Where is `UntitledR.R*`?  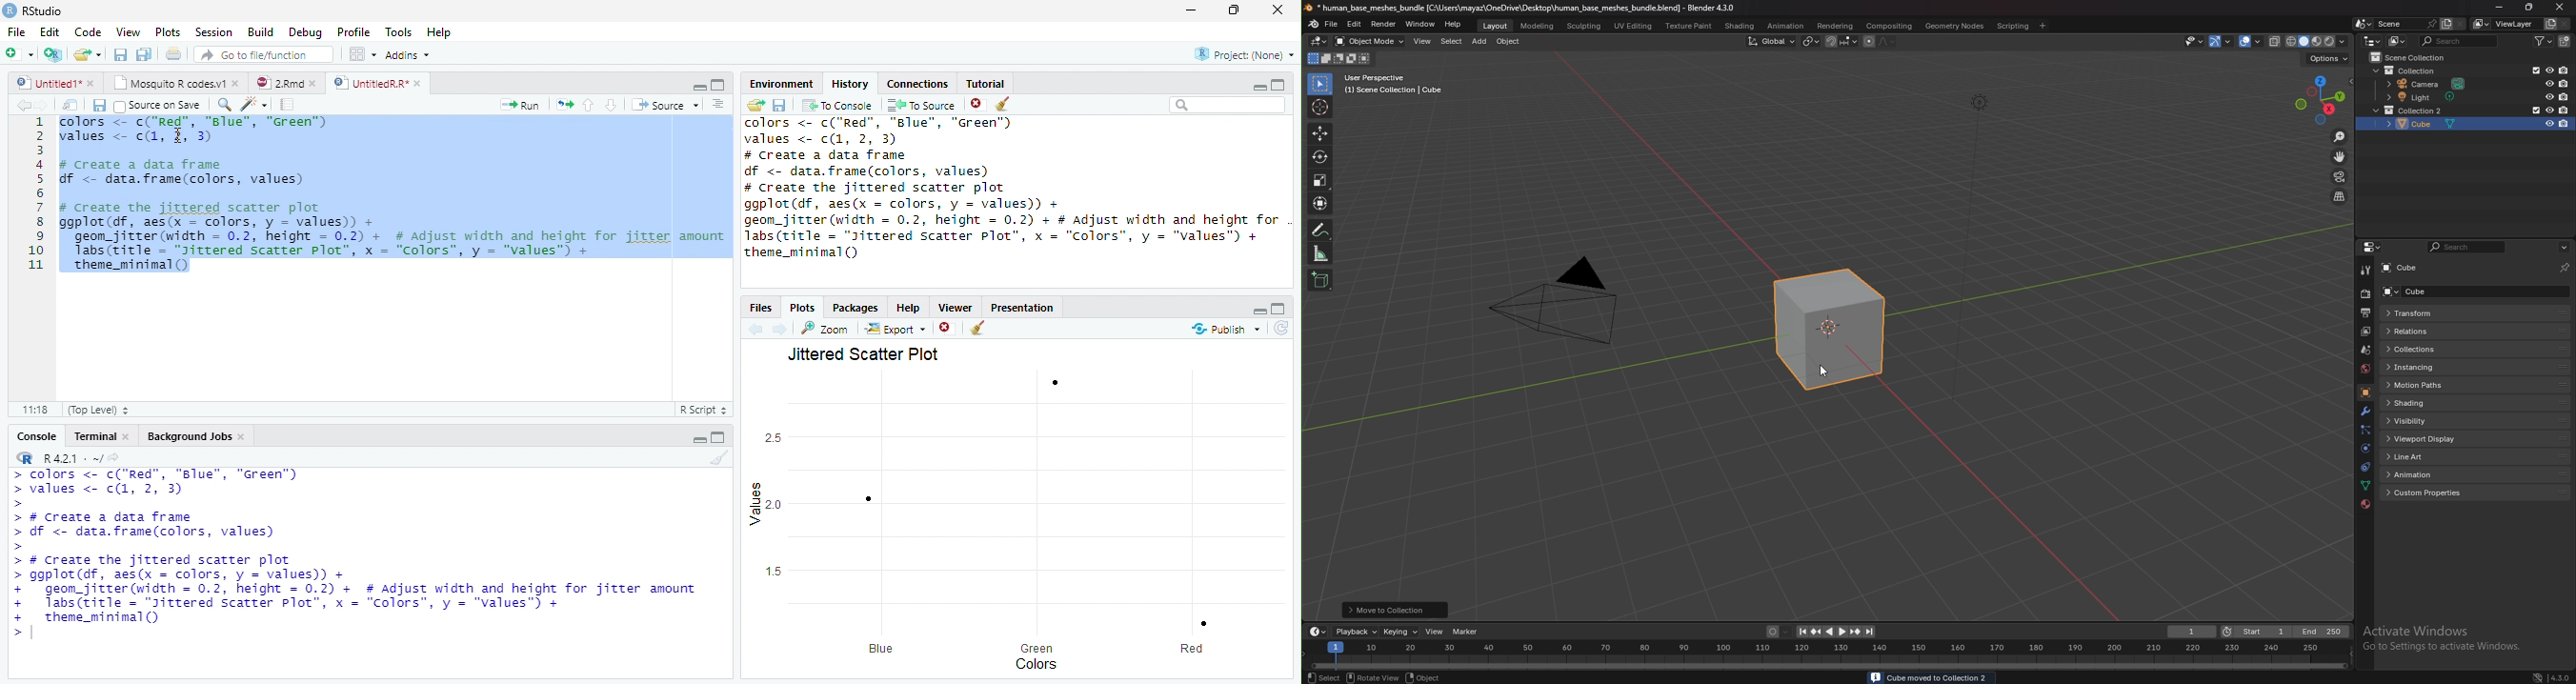
UntitledR.R* is located at coordinates (370, 84).